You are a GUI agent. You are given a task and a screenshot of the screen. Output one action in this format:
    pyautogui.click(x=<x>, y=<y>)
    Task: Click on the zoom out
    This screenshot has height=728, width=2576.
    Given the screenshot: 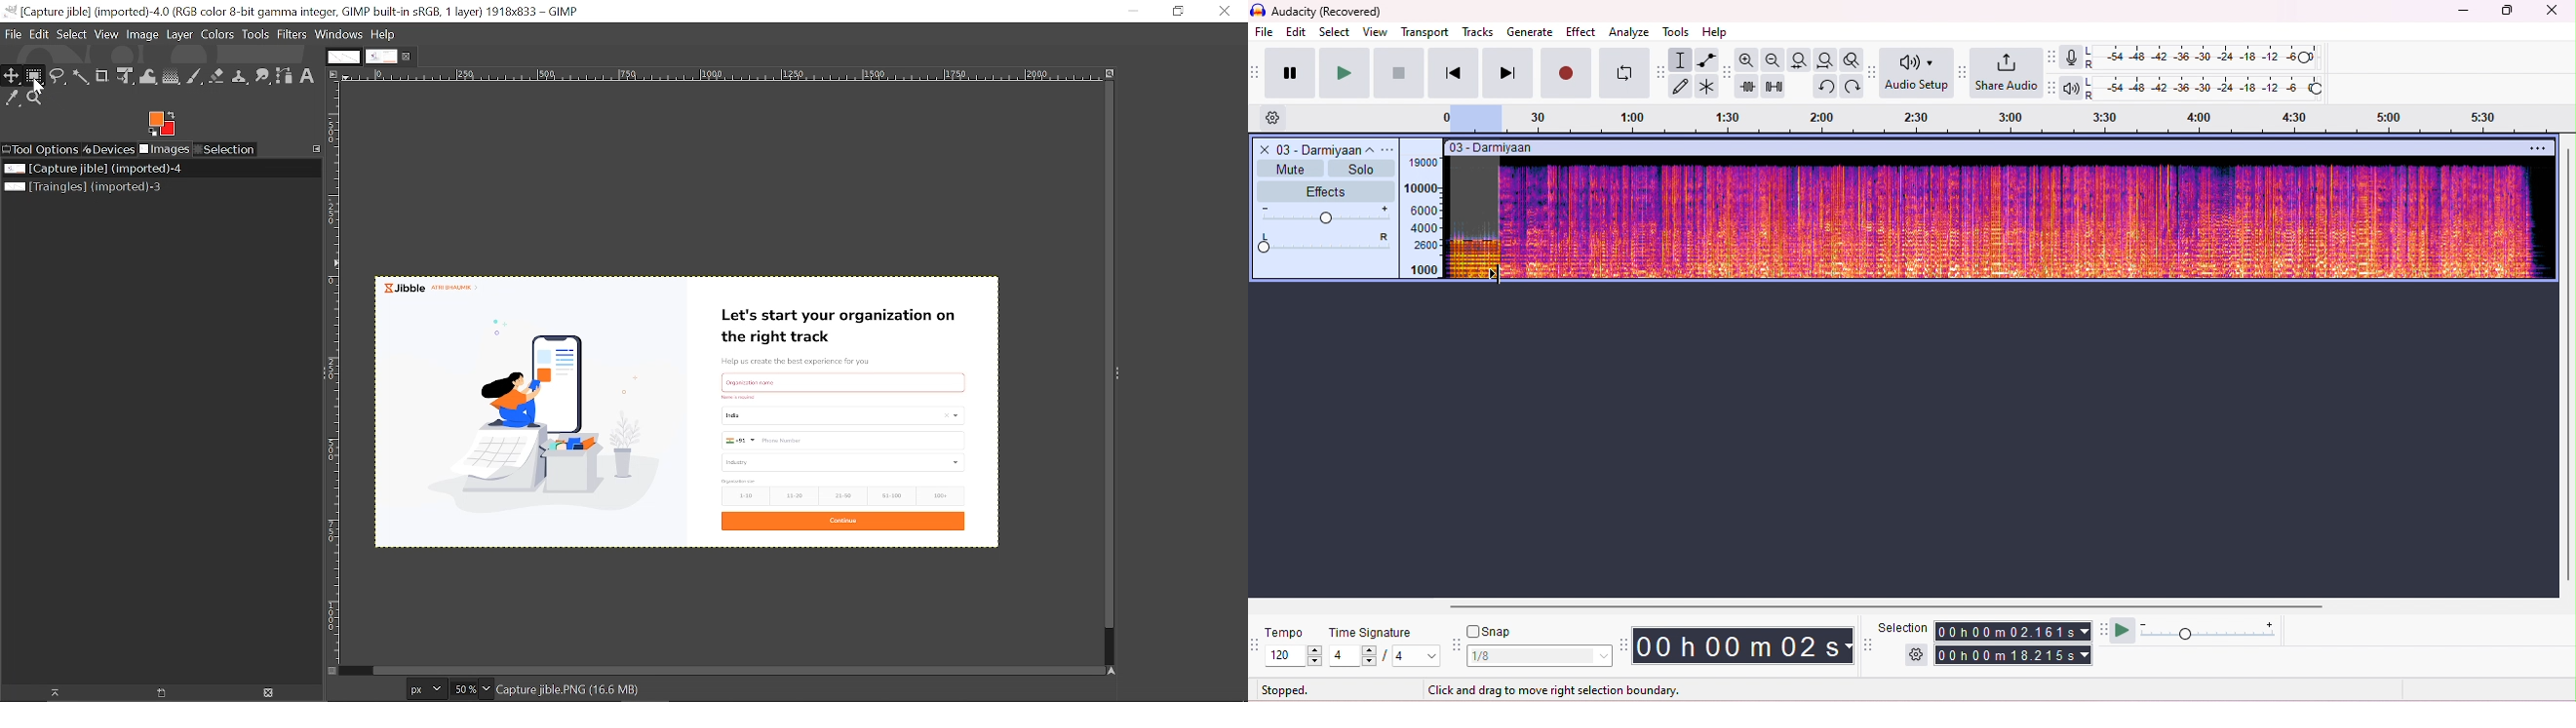 What is the action you would take?
    pyautogui.click(x=1772, y=58)
    